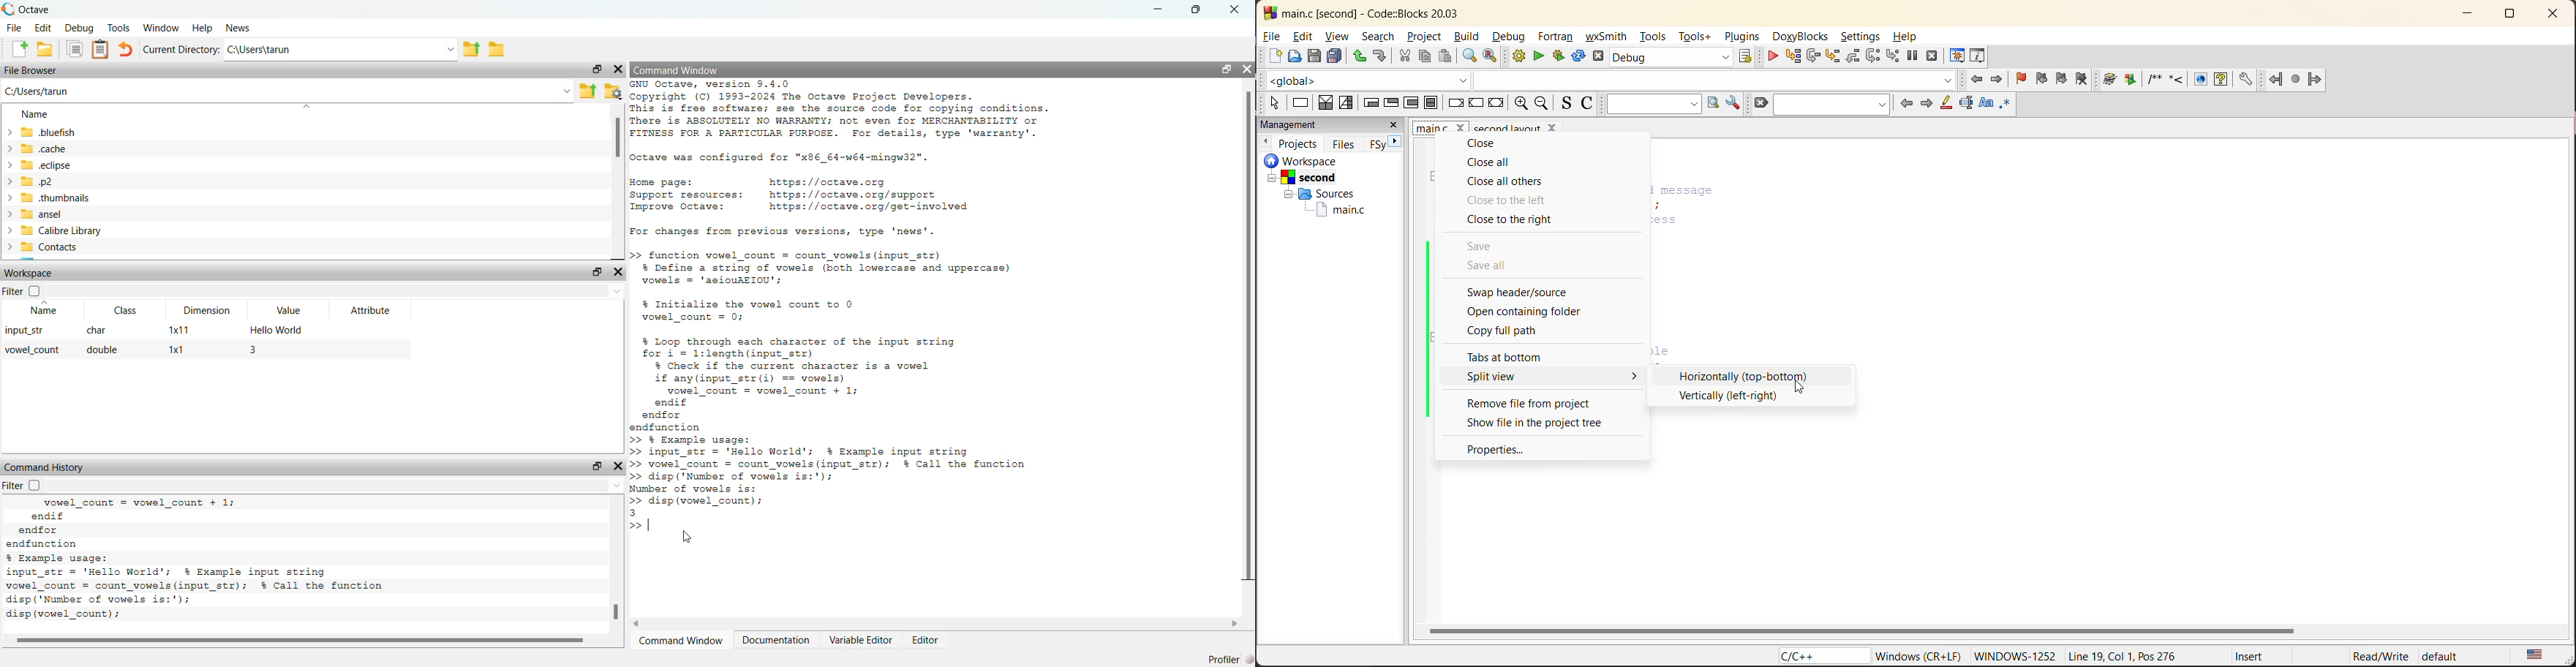  What do you see at coordinates (1300, 104) in the screenshot?
I see `instruction` at bounding box center [1300, 104].